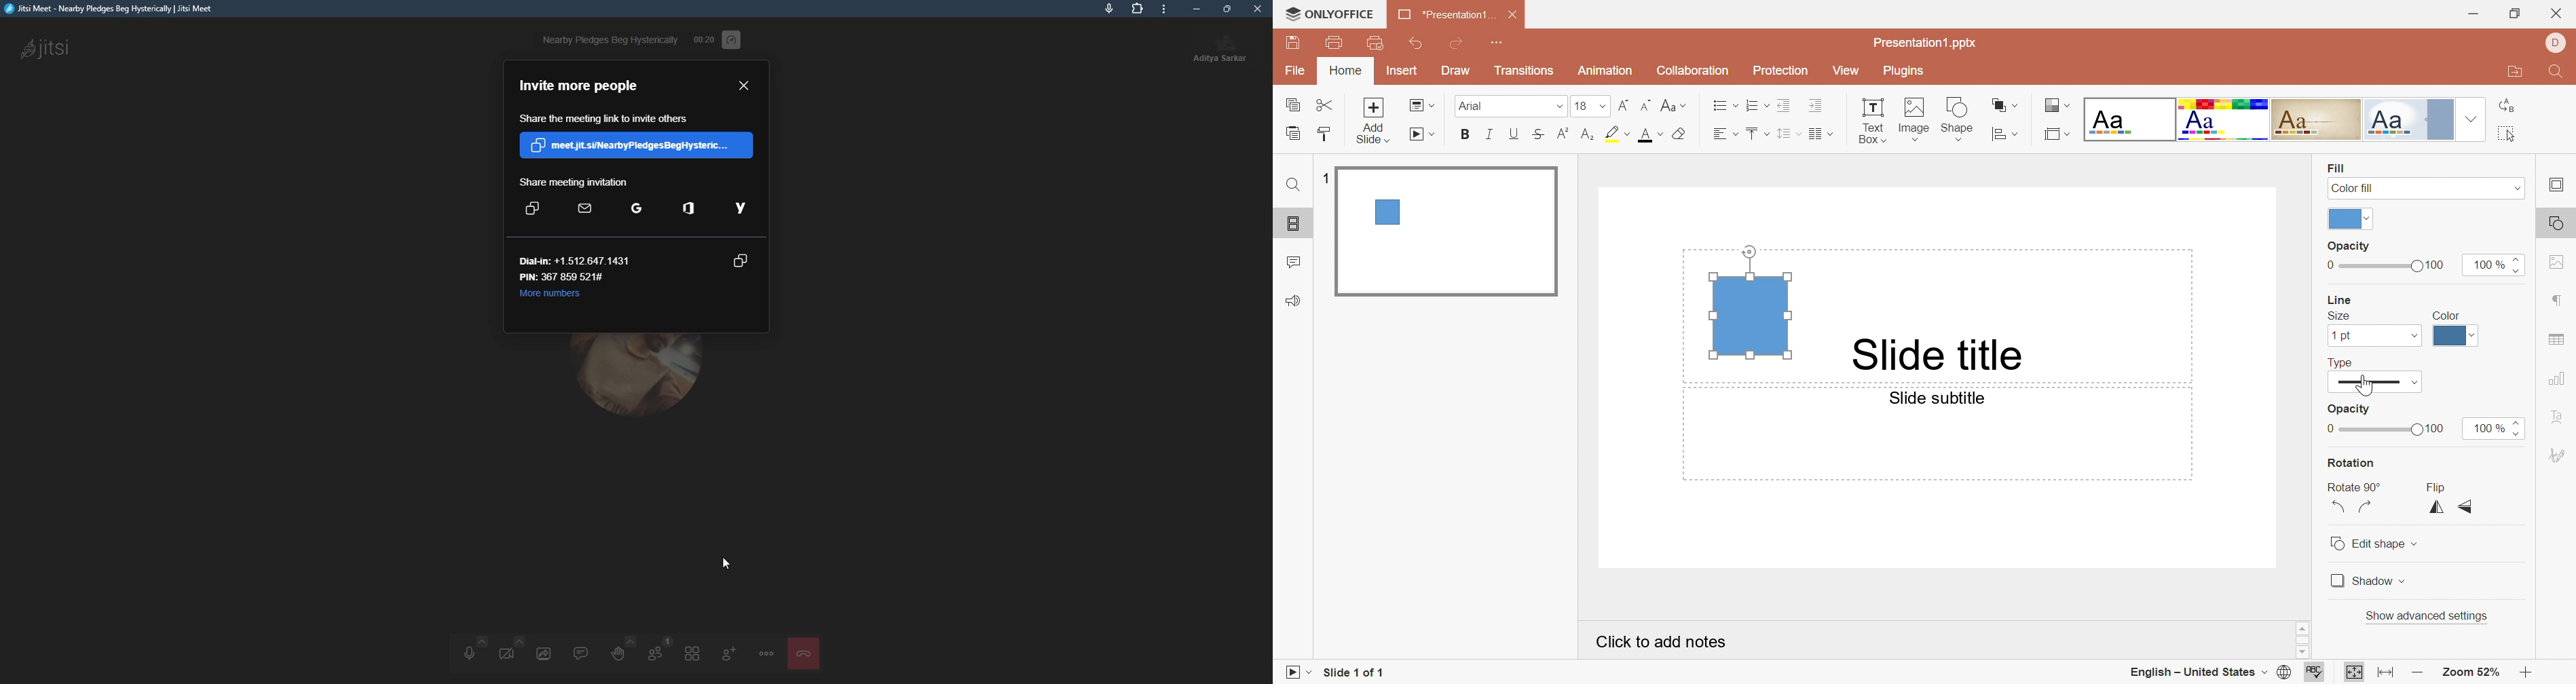  Describe the element at coordinates (1645, 106) in the screenshot. I see `Decrement font size` at that location.